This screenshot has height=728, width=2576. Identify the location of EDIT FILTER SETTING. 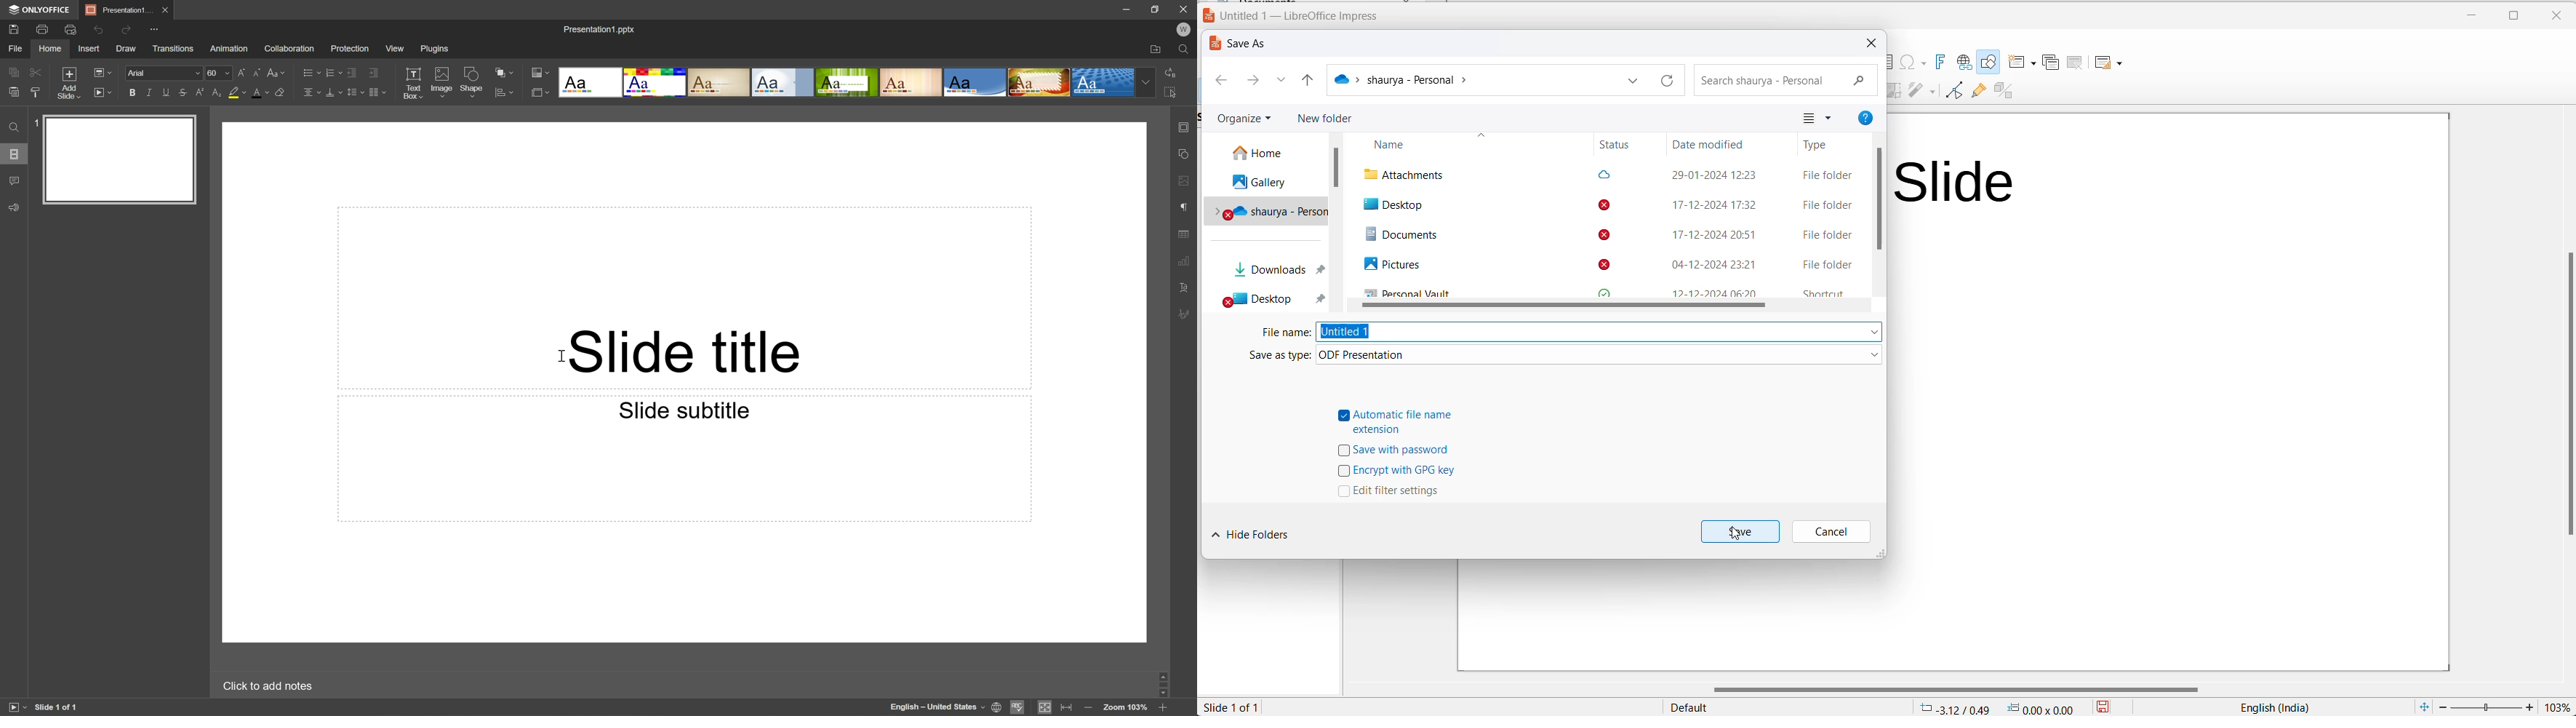
(1395, 494).